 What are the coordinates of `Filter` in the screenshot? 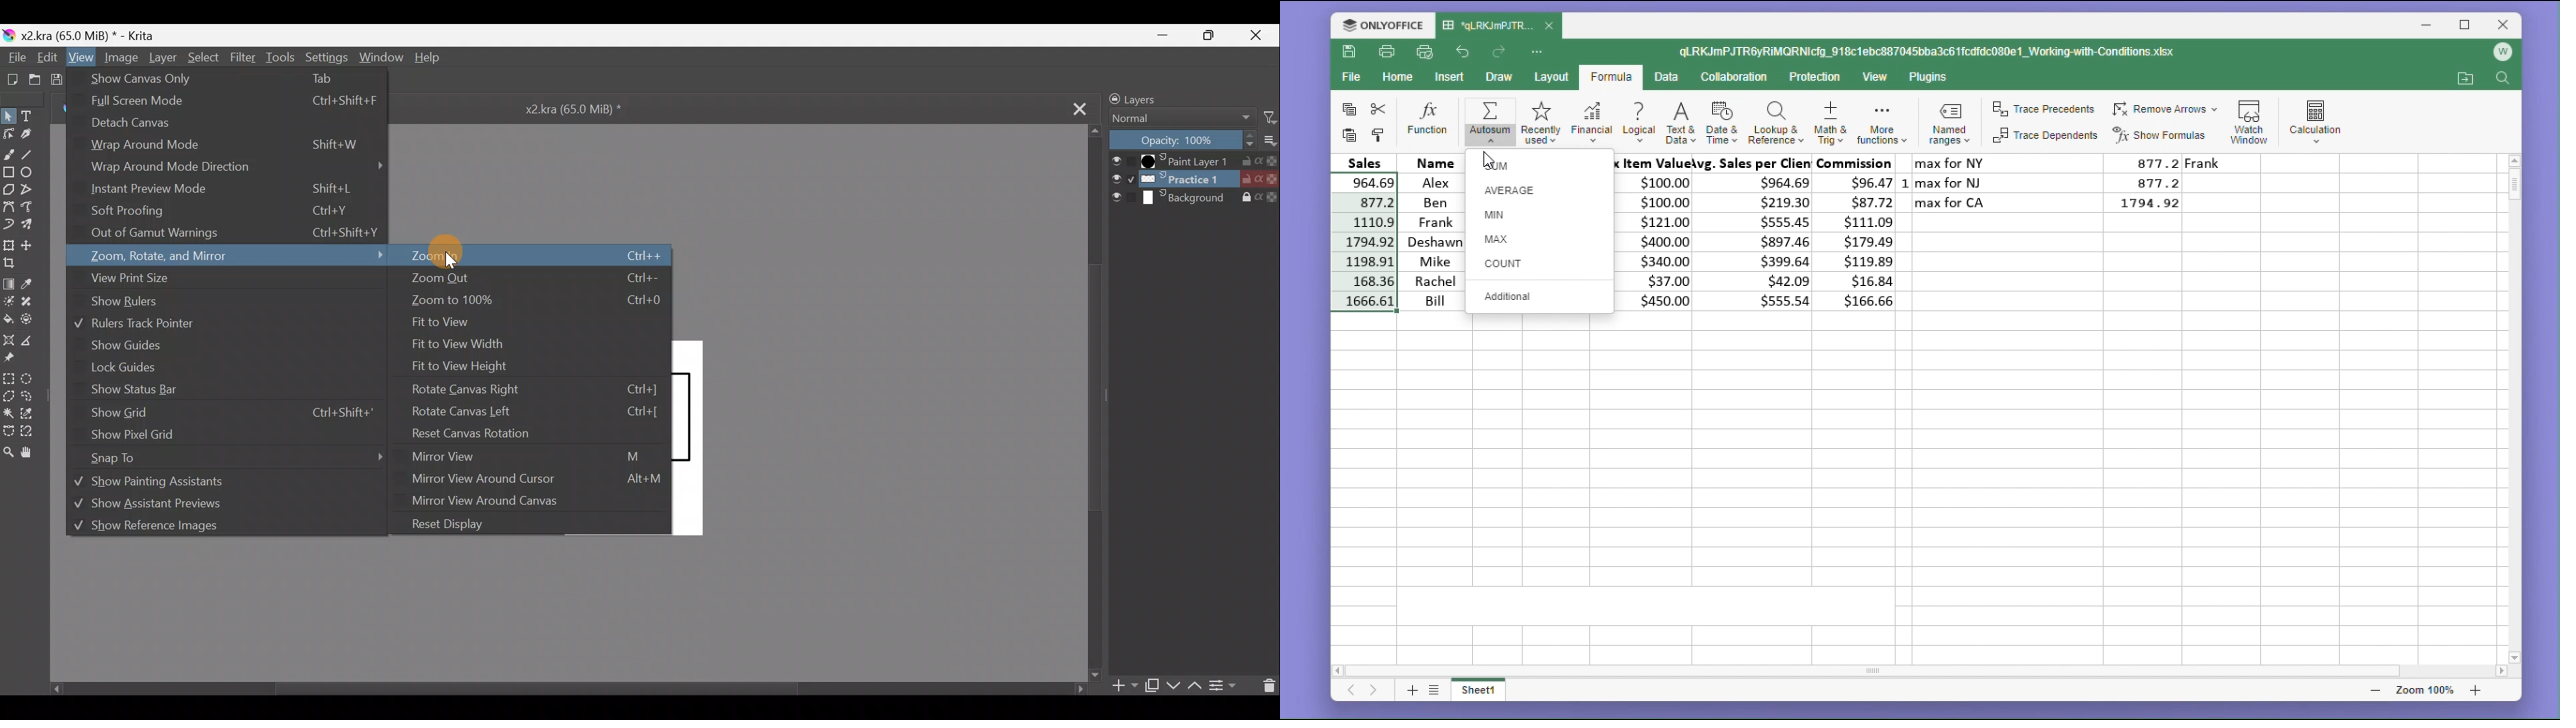 It's located at (243, 57).